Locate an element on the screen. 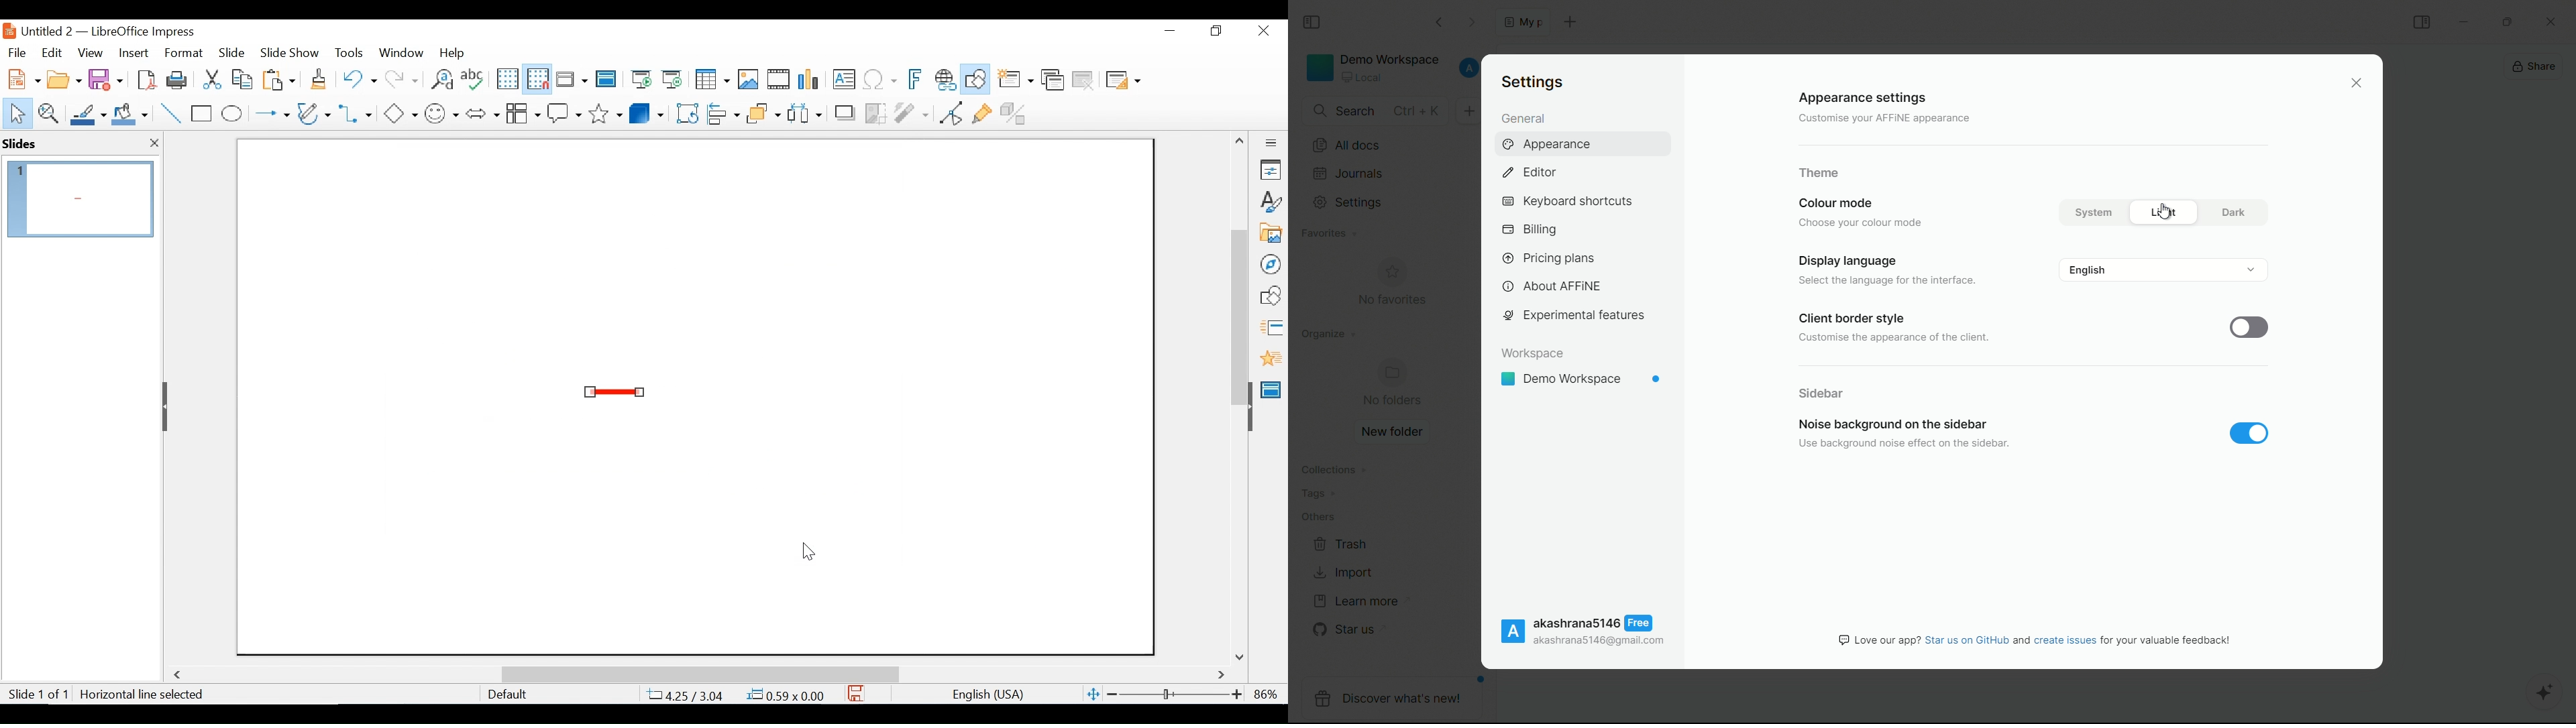 The width and height of the screenshot is (2576, 728). Redo is located at coordinates (400, 78).